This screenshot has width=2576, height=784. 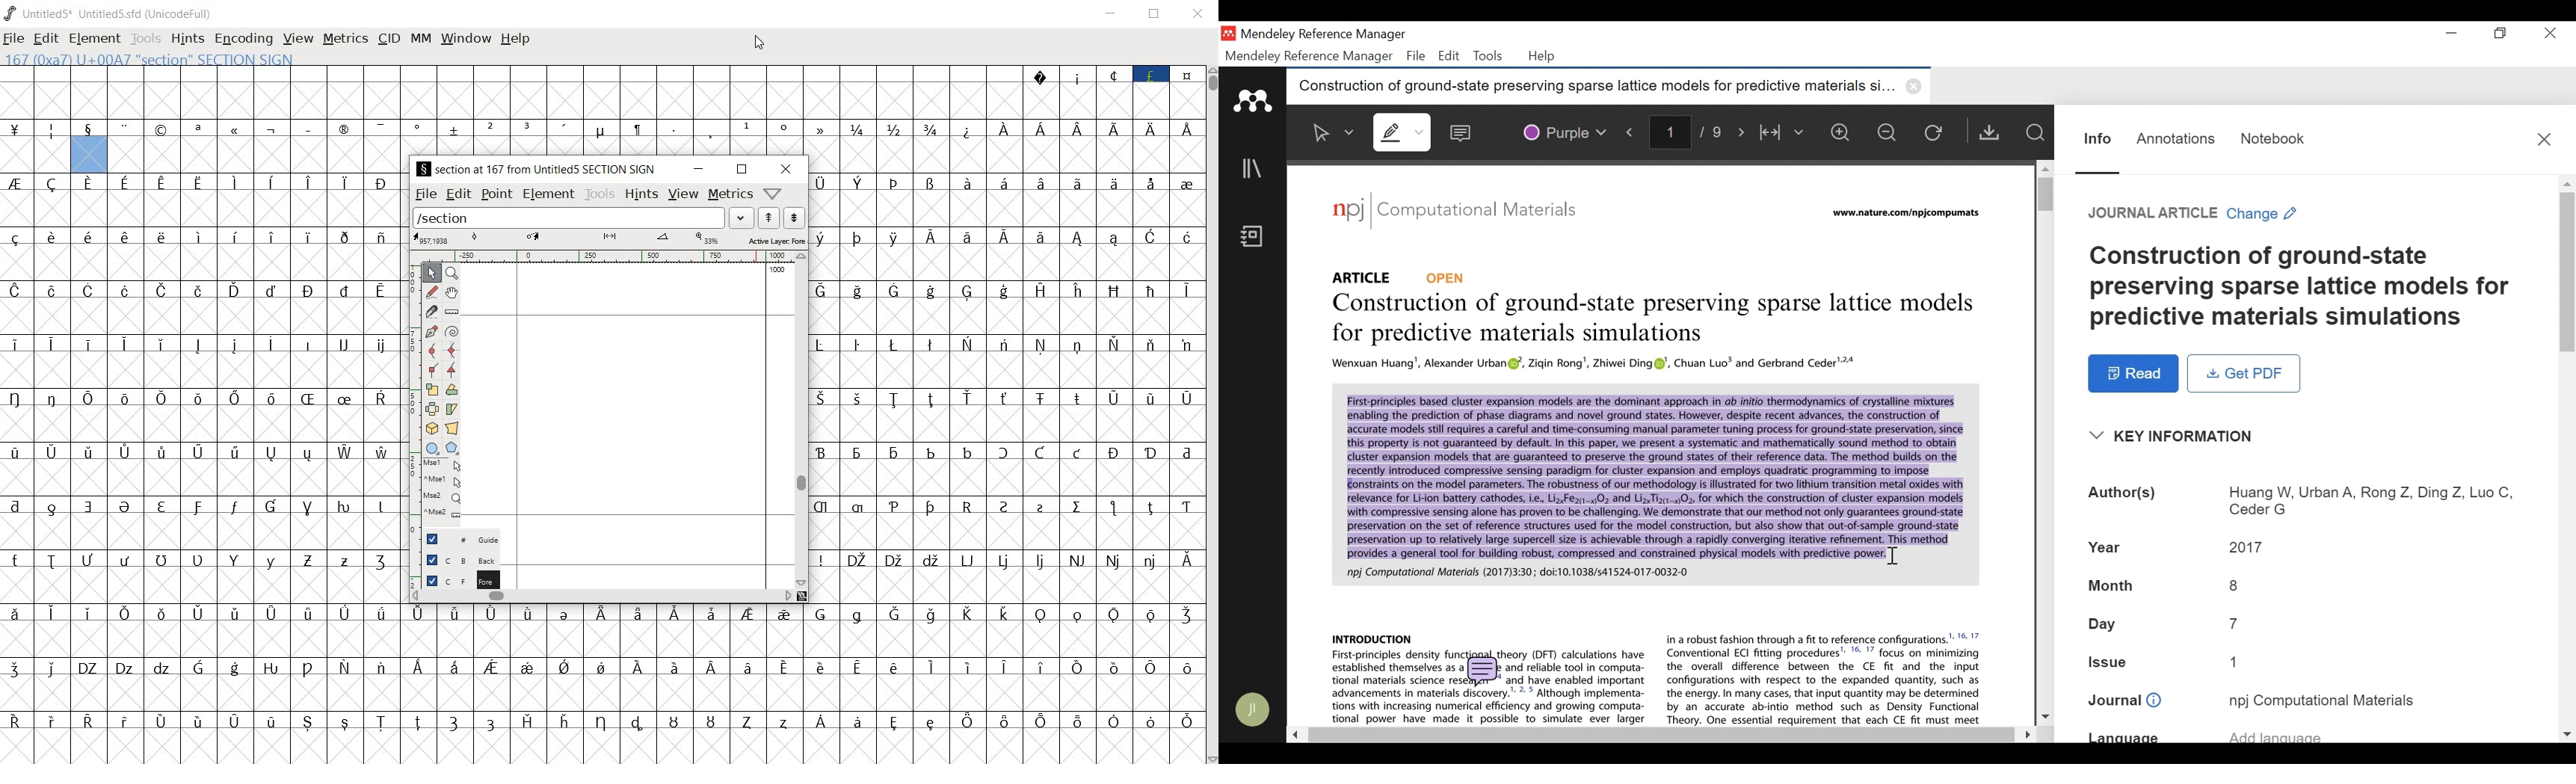 What do you see at coordinates (2105, 625) in the screenshot?
I see `Day` at bounding box center [2105, 625].